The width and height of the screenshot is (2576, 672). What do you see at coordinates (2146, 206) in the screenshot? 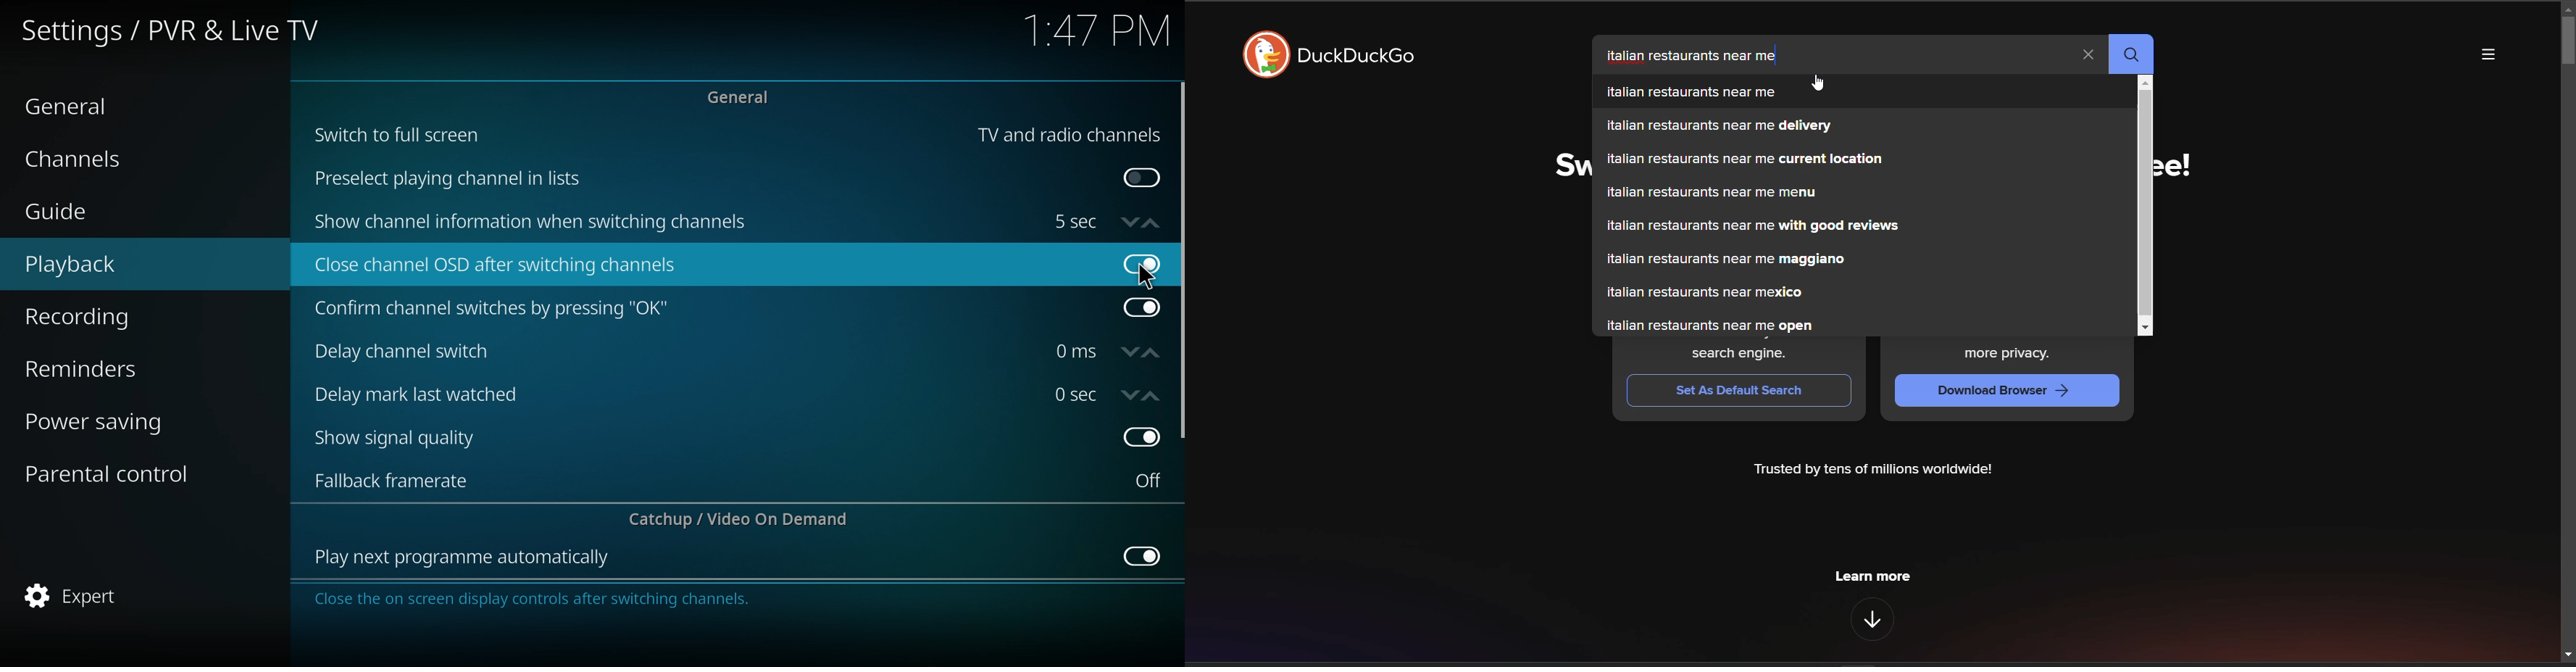
I see `vertical search bar` at bounding box center [2146, 206].